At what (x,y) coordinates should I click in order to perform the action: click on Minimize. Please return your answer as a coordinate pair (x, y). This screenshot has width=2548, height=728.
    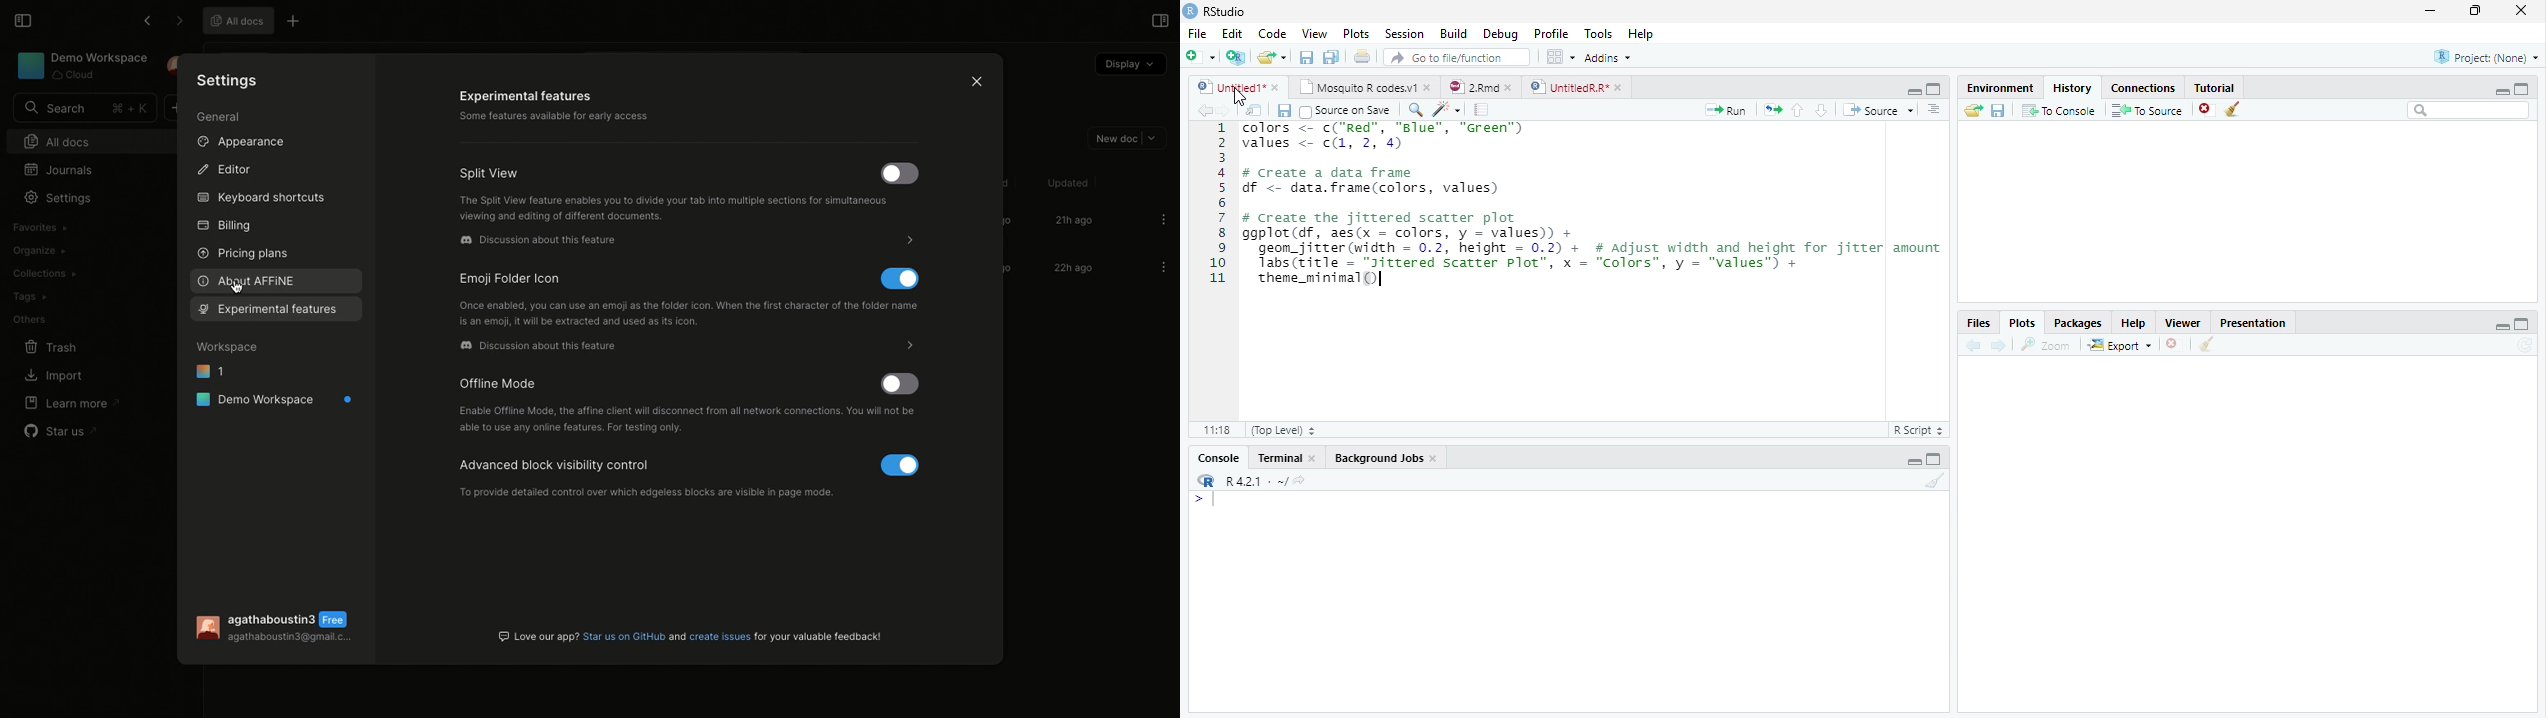
    Looking at the image, I should click on (2501, 326).